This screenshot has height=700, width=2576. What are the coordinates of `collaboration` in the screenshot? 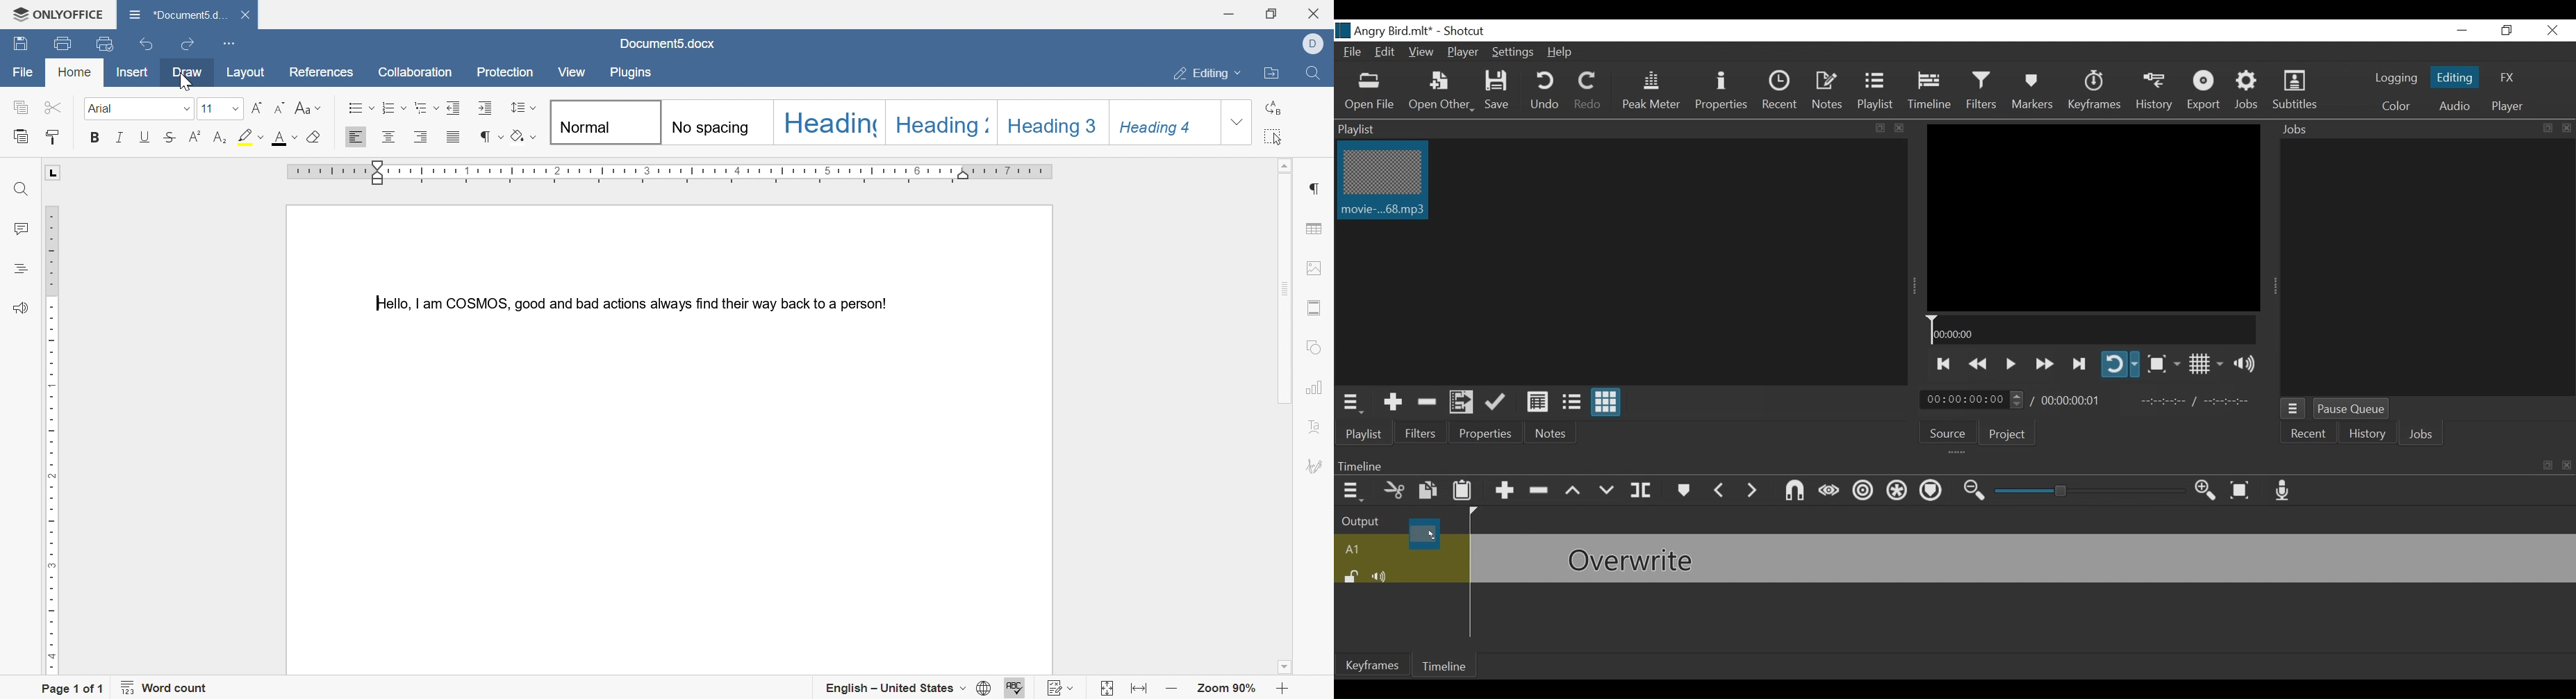 It's located at (416, 73).